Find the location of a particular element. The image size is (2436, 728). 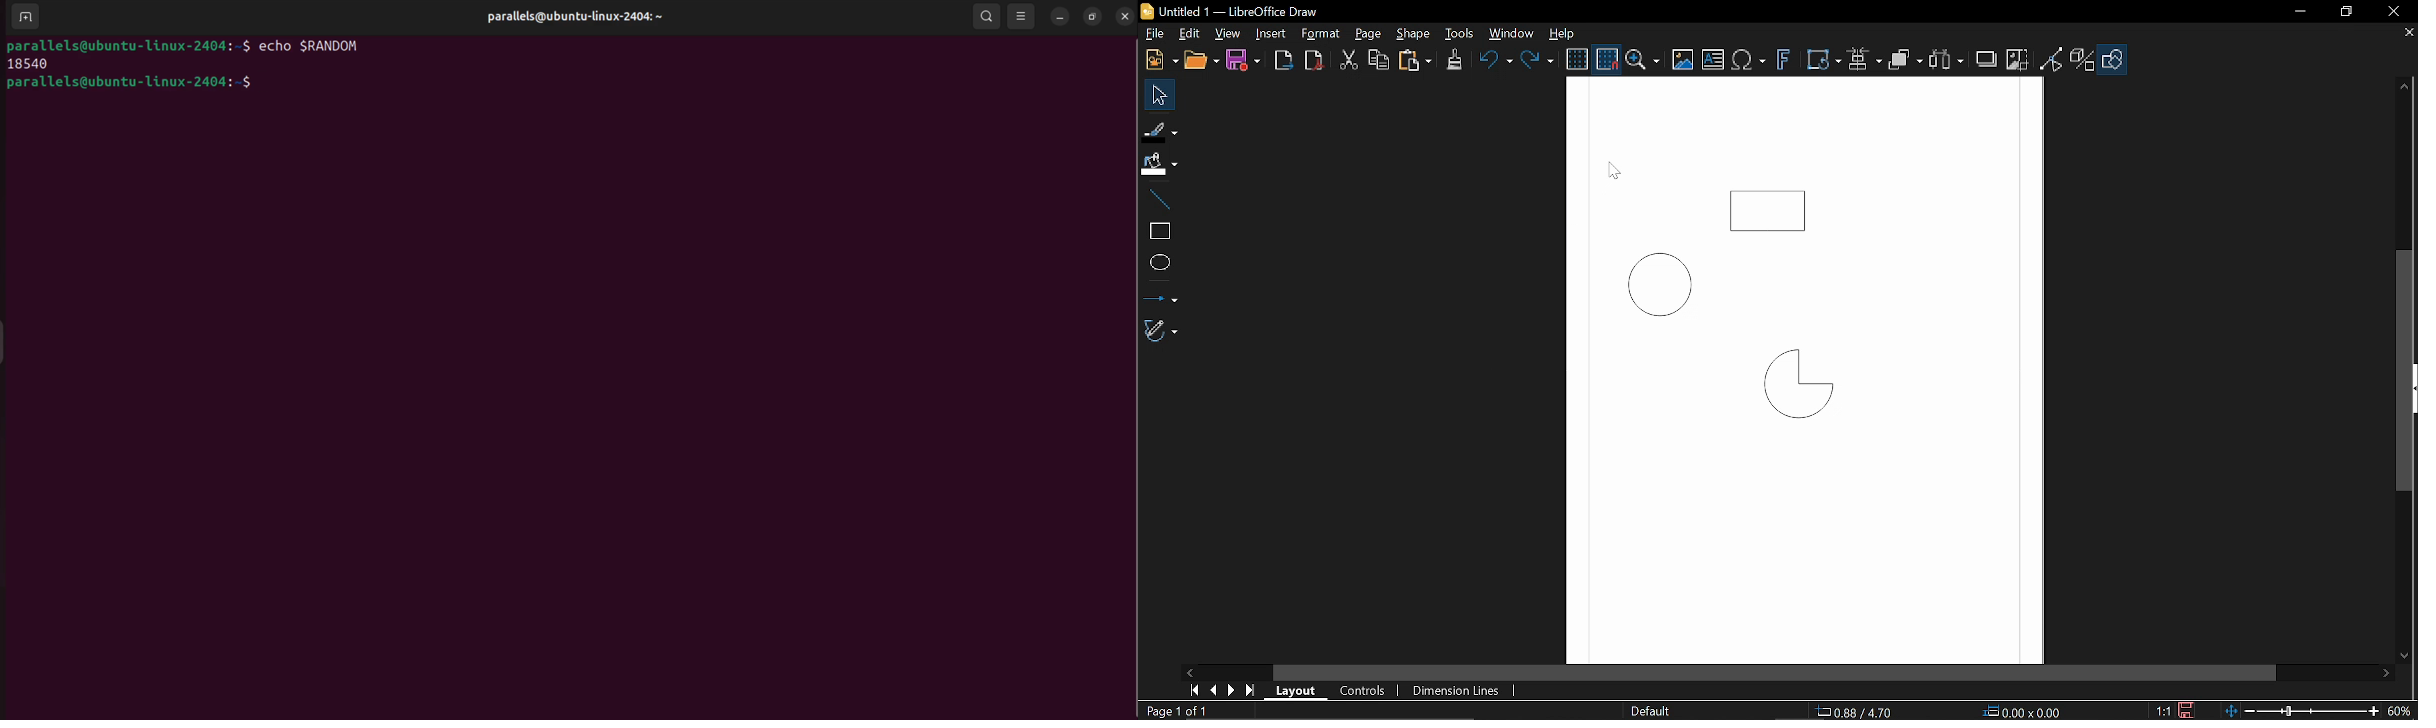

FiIl color is located at coordinates (1160, 160).